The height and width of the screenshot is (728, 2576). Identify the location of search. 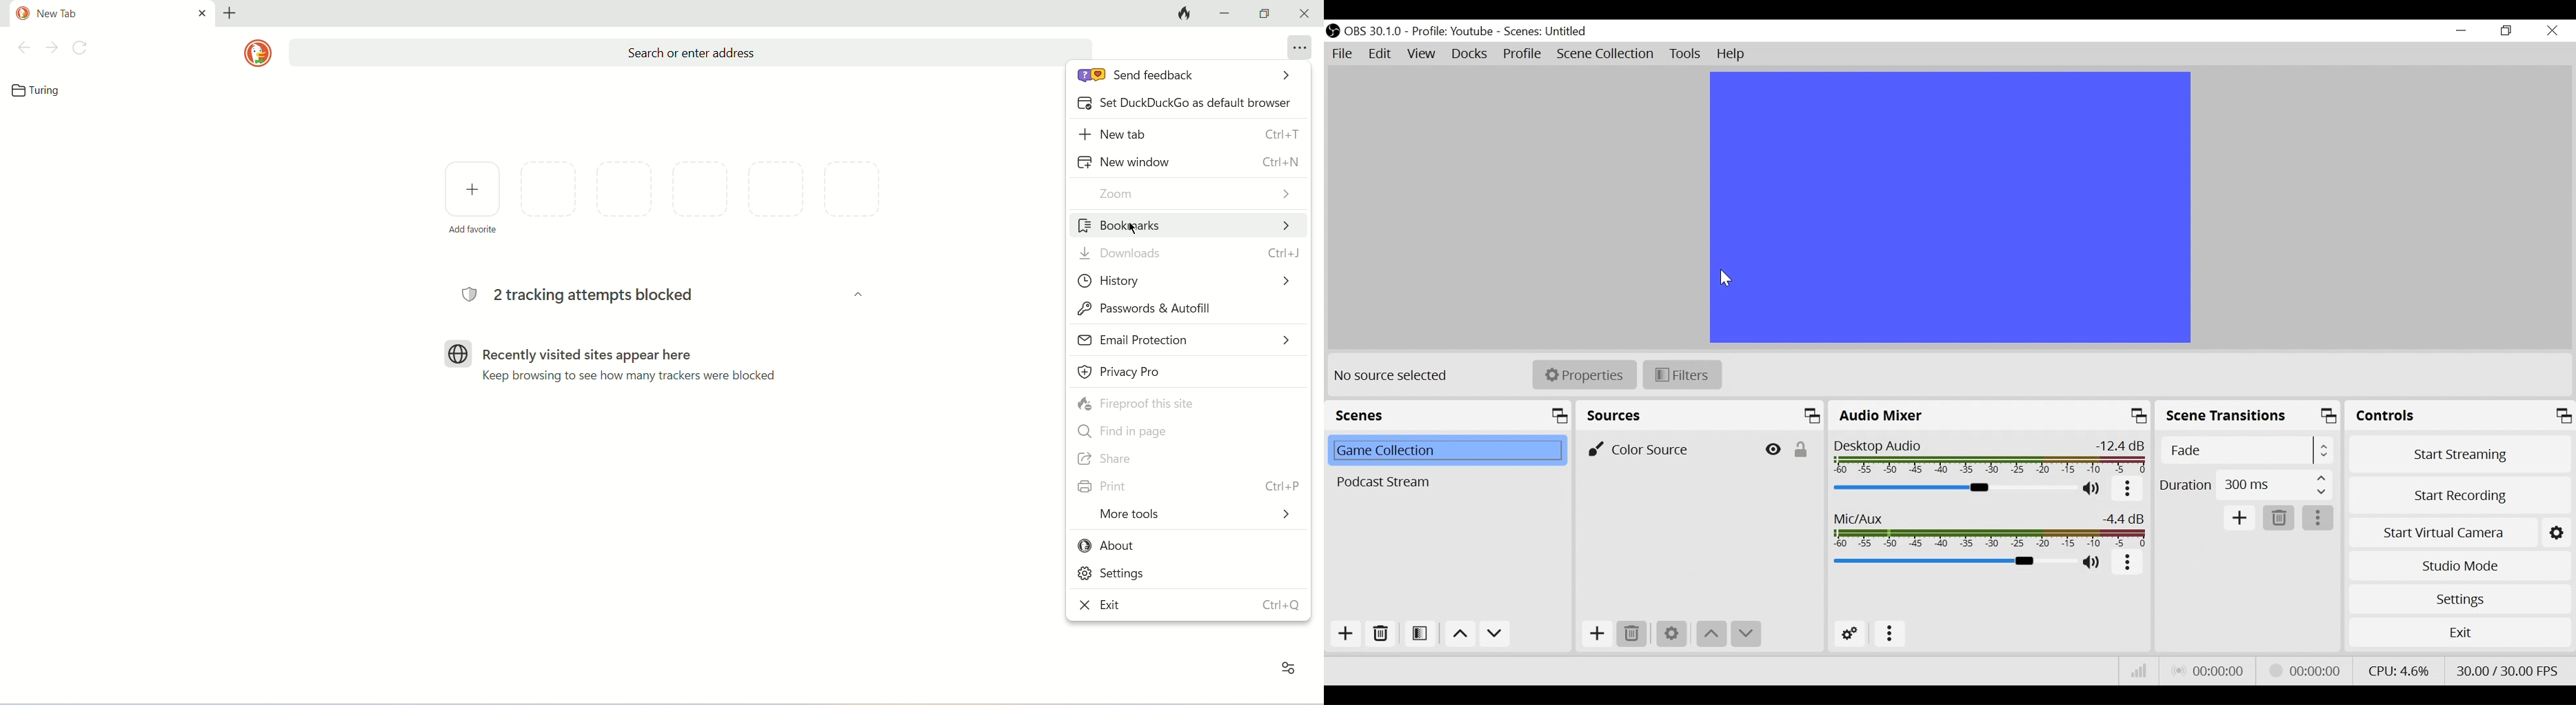
(694, 50).